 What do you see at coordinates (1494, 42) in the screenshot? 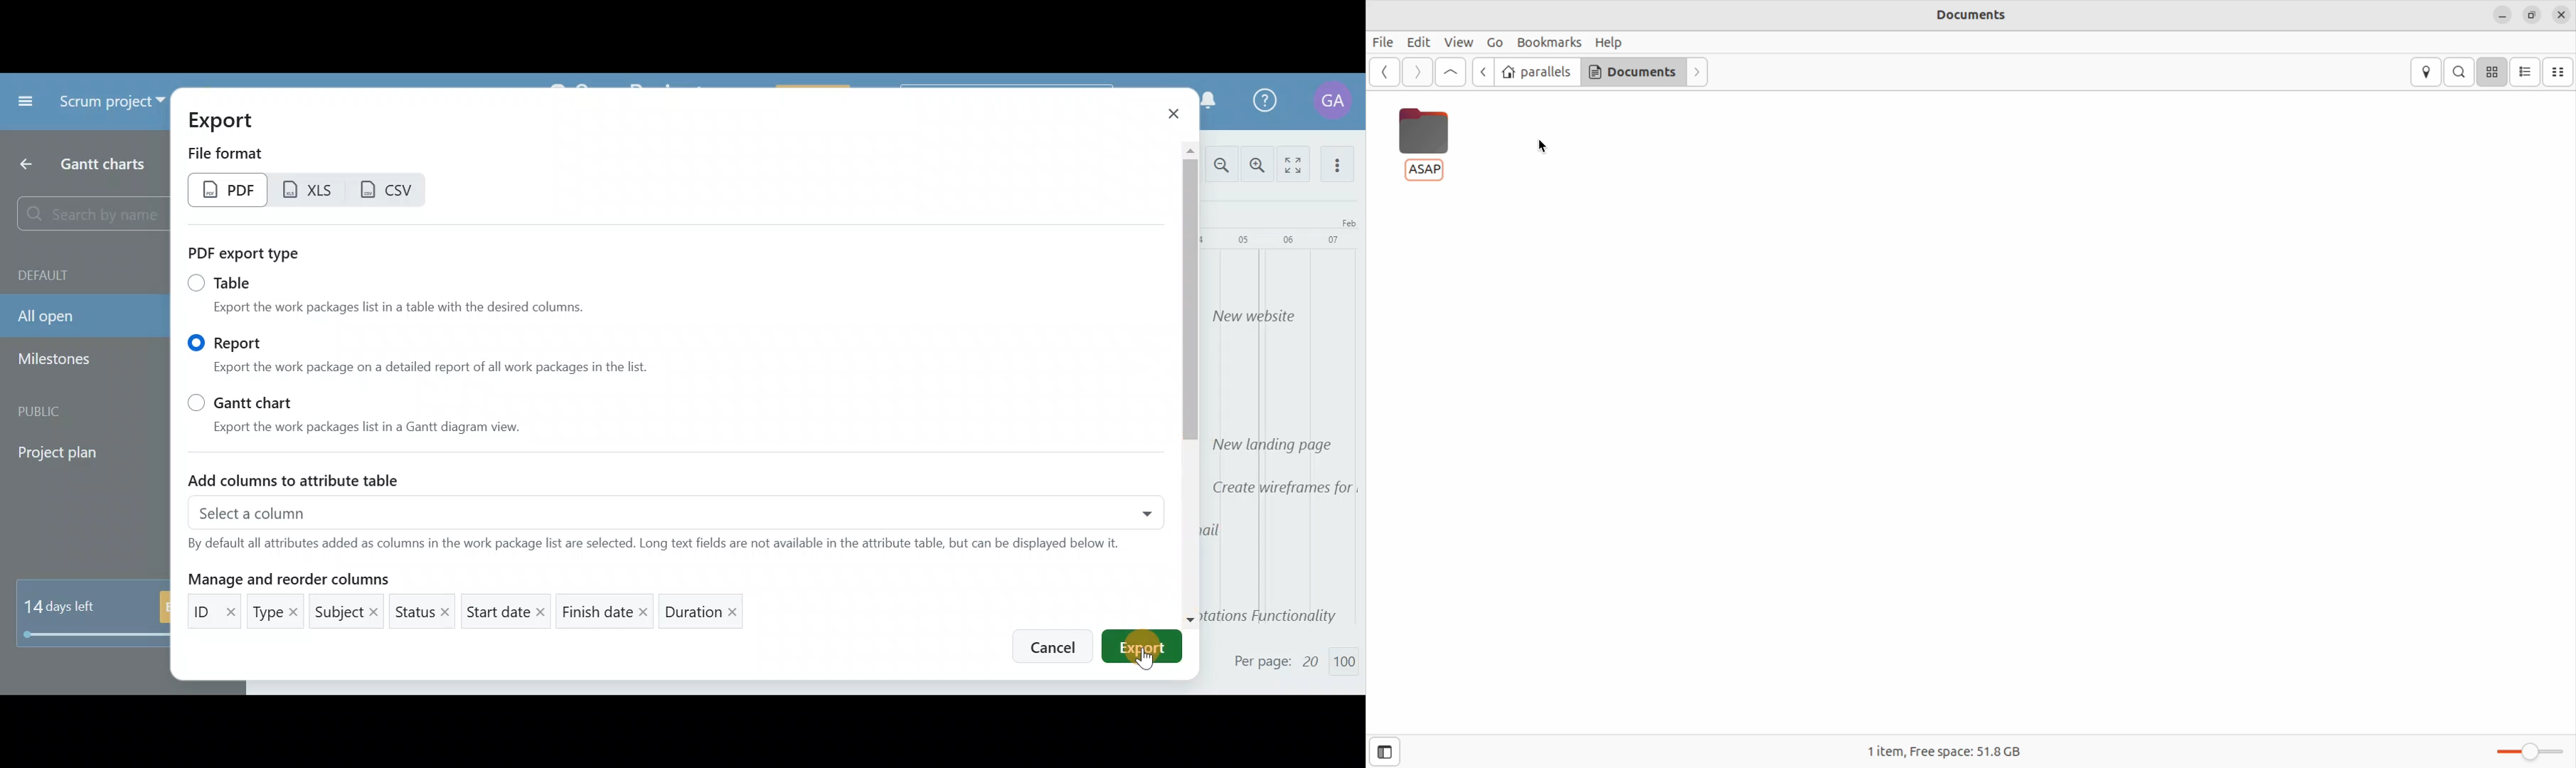
I see `Go` at bounding box center [1494, 42].